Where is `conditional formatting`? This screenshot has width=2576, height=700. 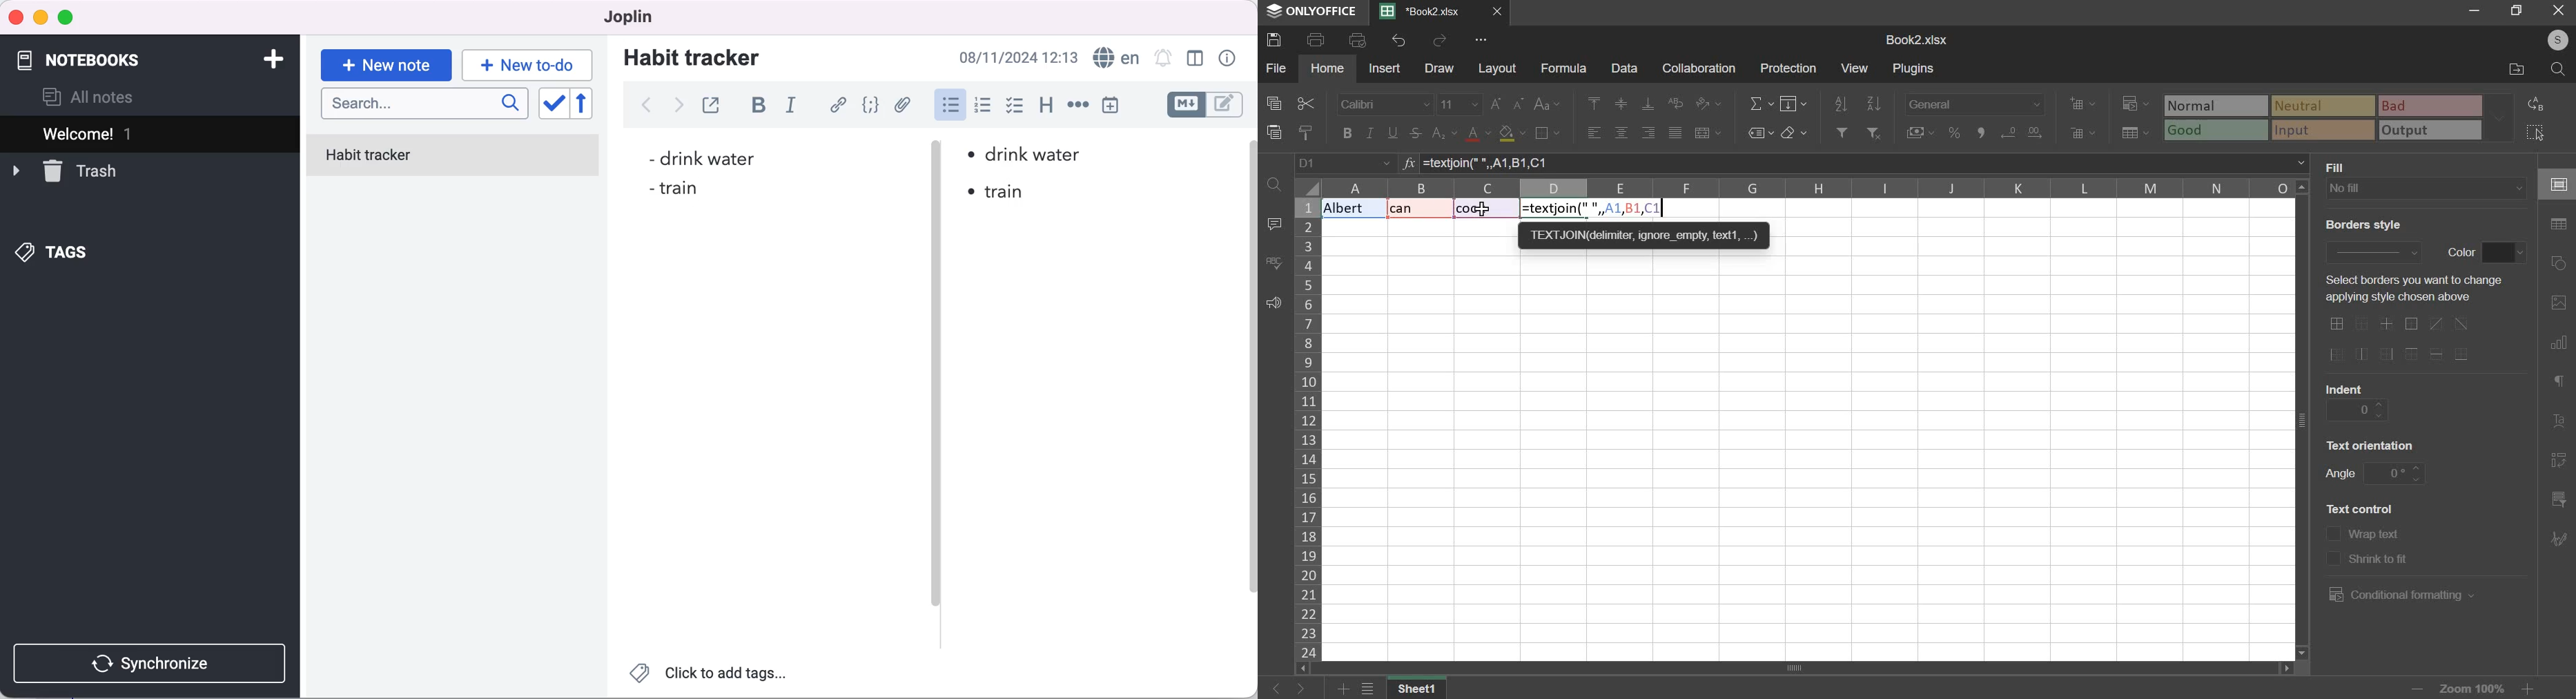 conditional formatting is located at coordinates (2134, 104).